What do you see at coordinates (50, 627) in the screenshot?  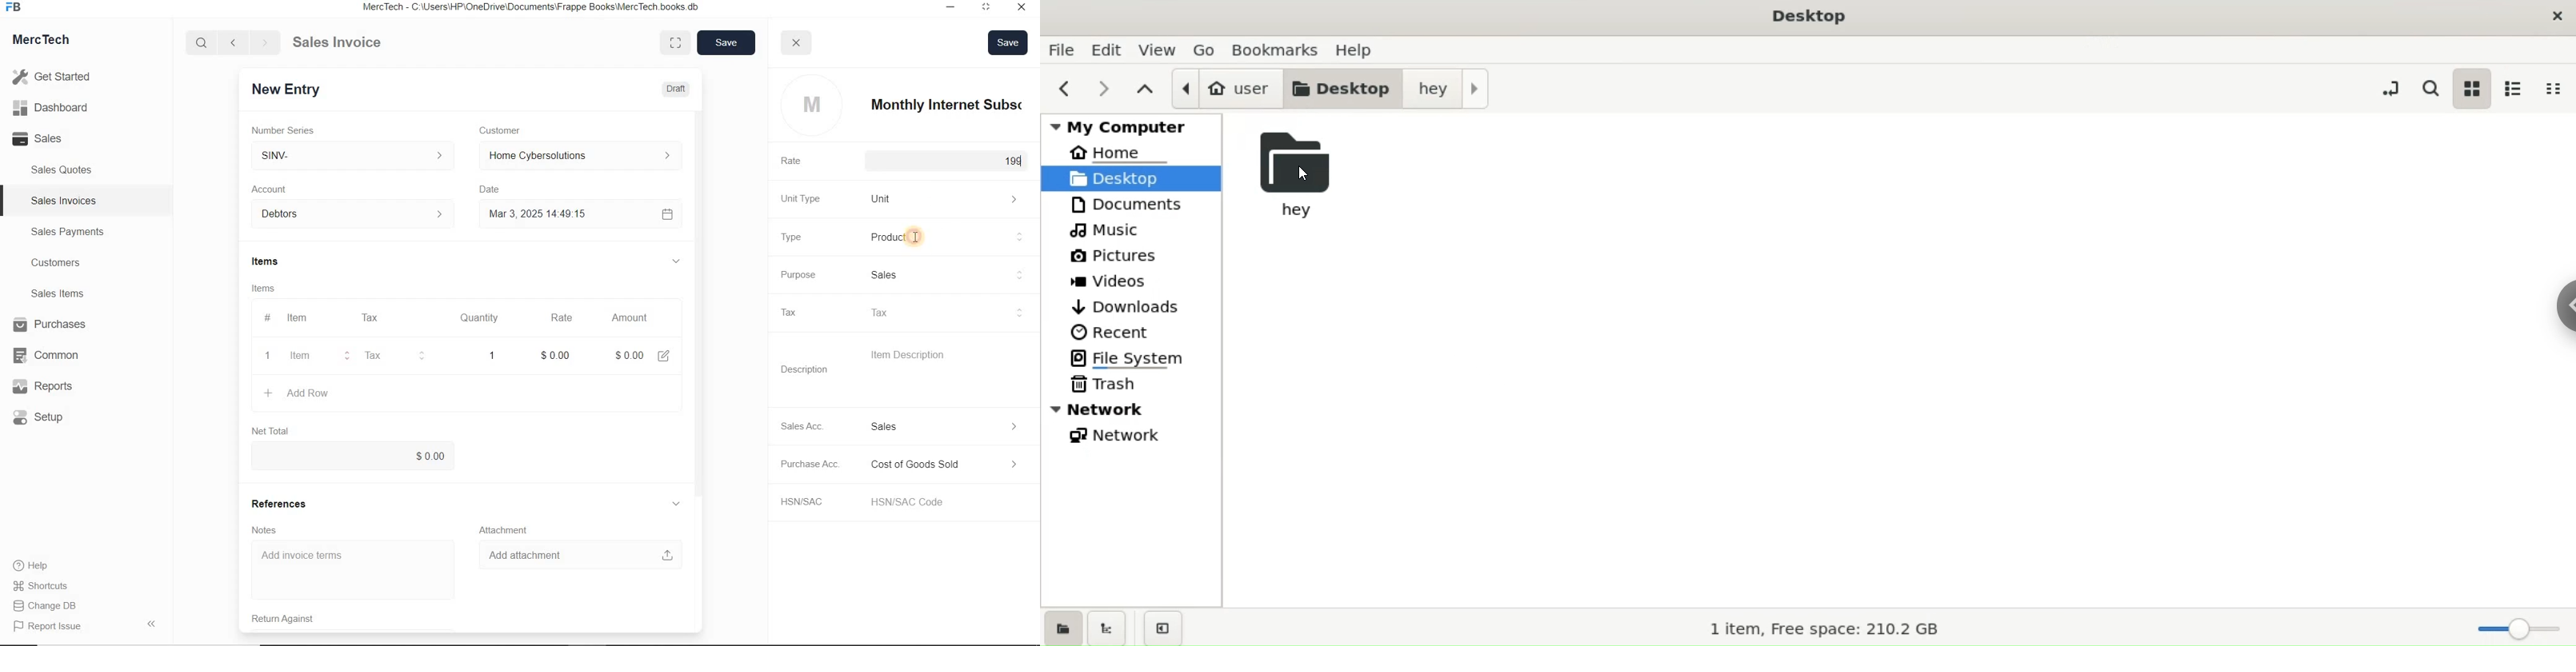 I see `Report Issue` at bounding box center [50, 627].